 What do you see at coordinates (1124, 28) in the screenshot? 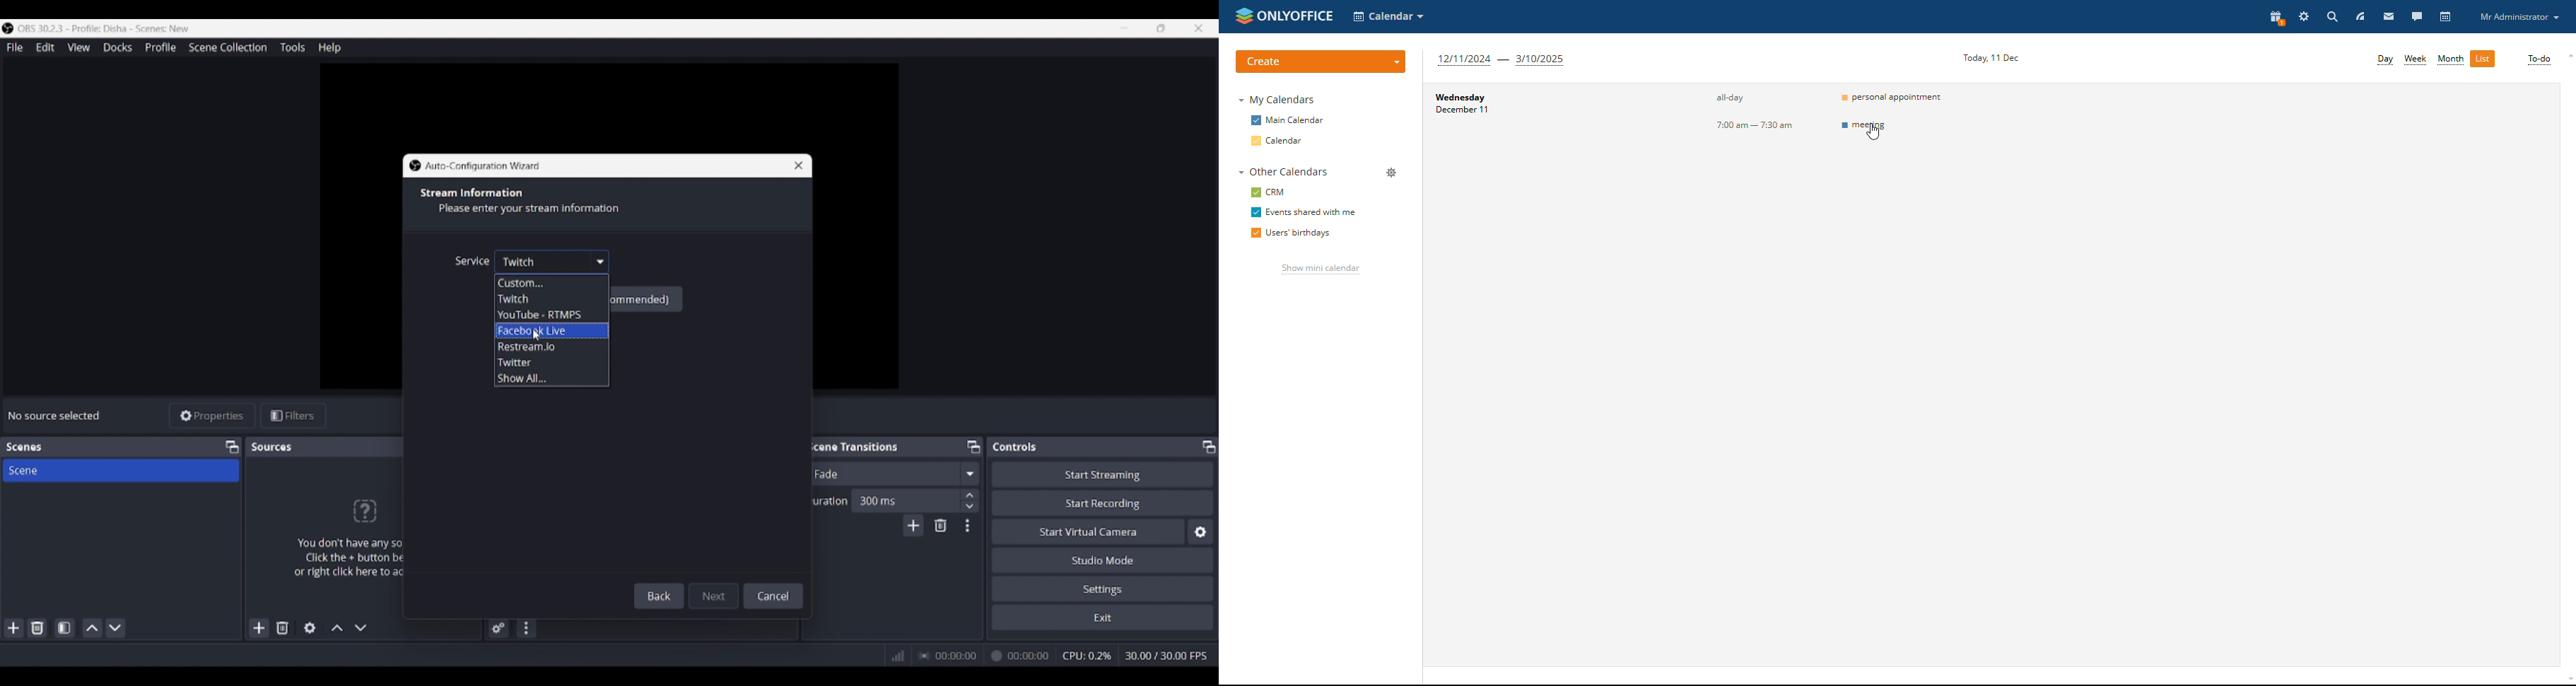
I see `Minimize` at bounding box center [1124, 28].